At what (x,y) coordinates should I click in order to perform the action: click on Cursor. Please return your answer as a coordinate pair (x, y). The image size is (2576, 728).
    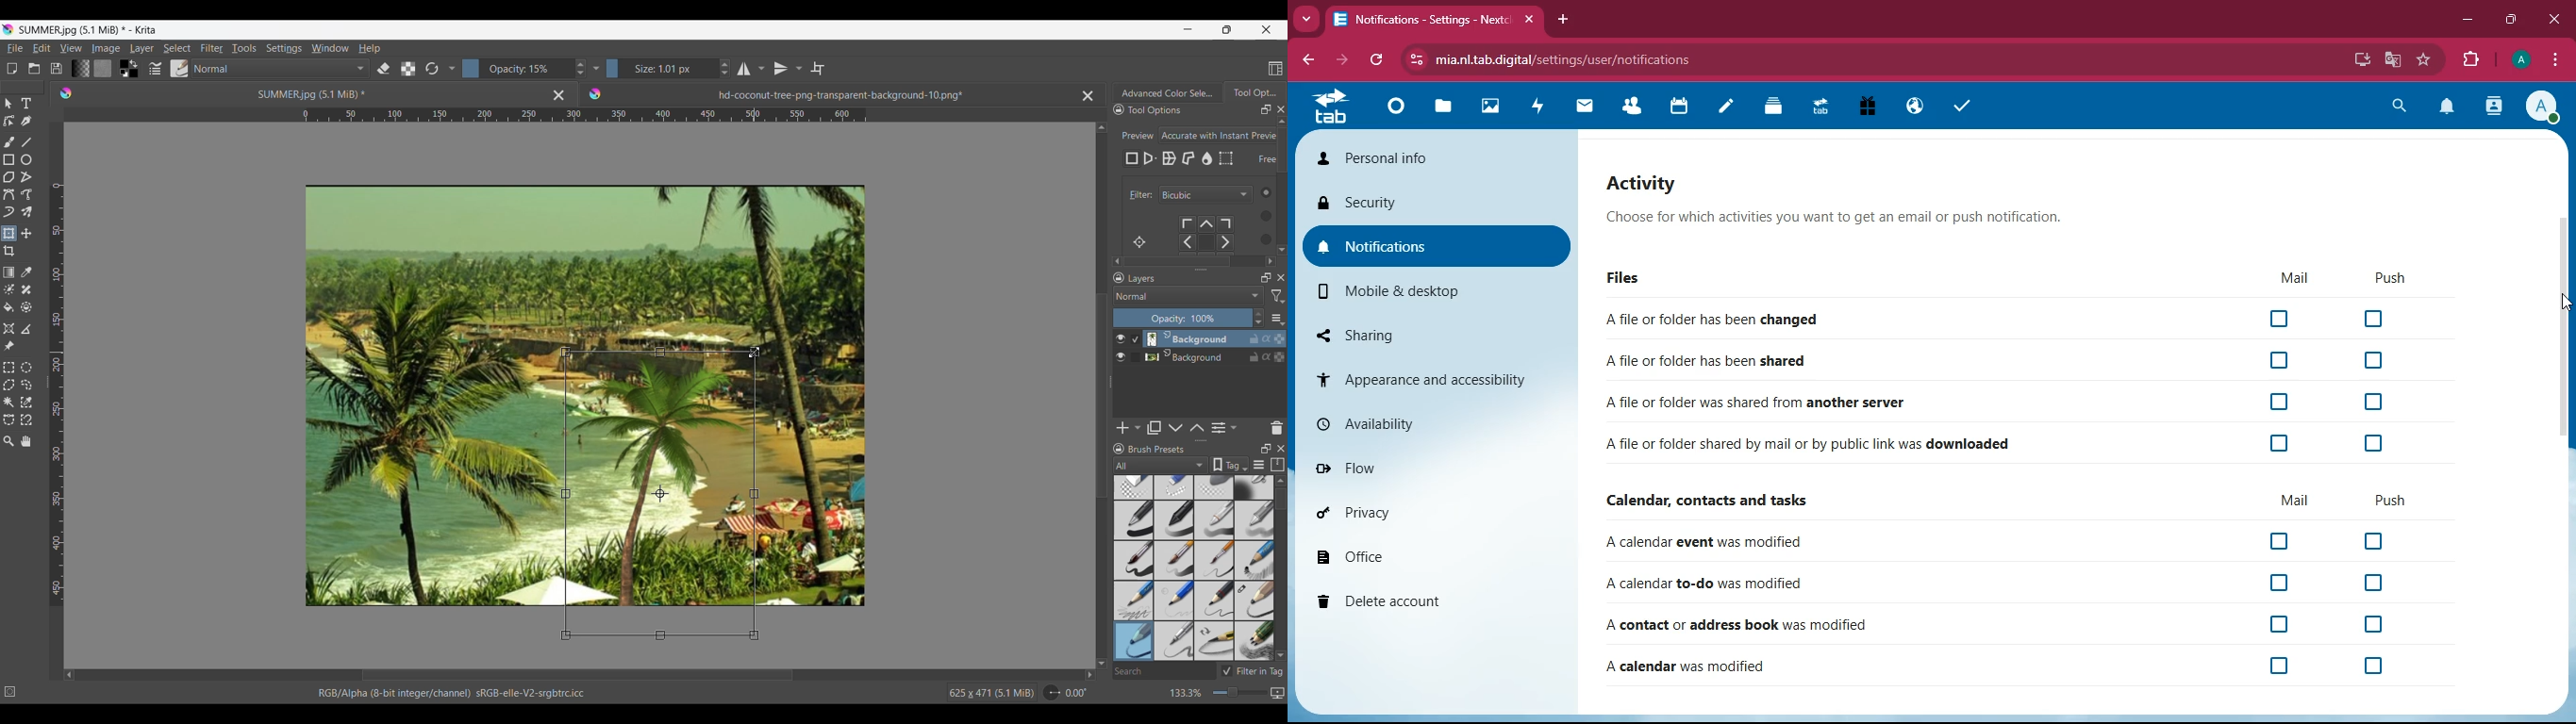
    Looking at the image, I should click on (2566, 301).